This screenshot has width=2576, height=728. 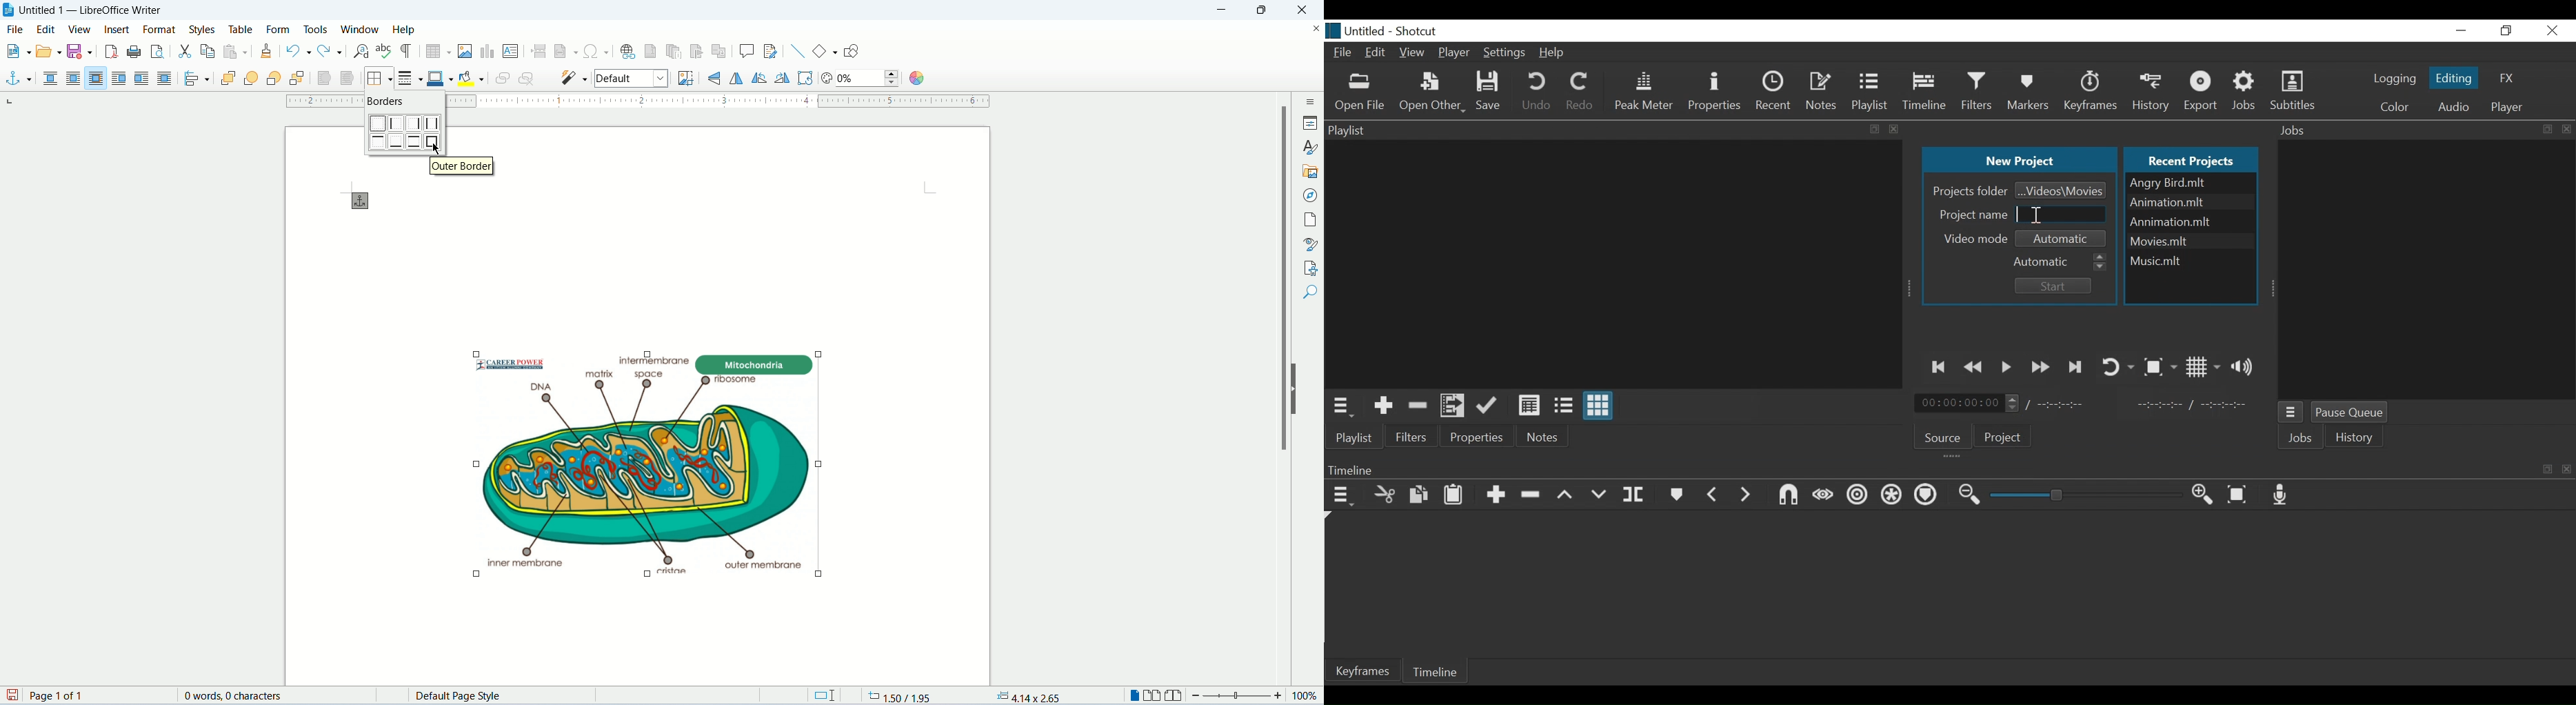 I want to click on color, so click(x=915, y=79).